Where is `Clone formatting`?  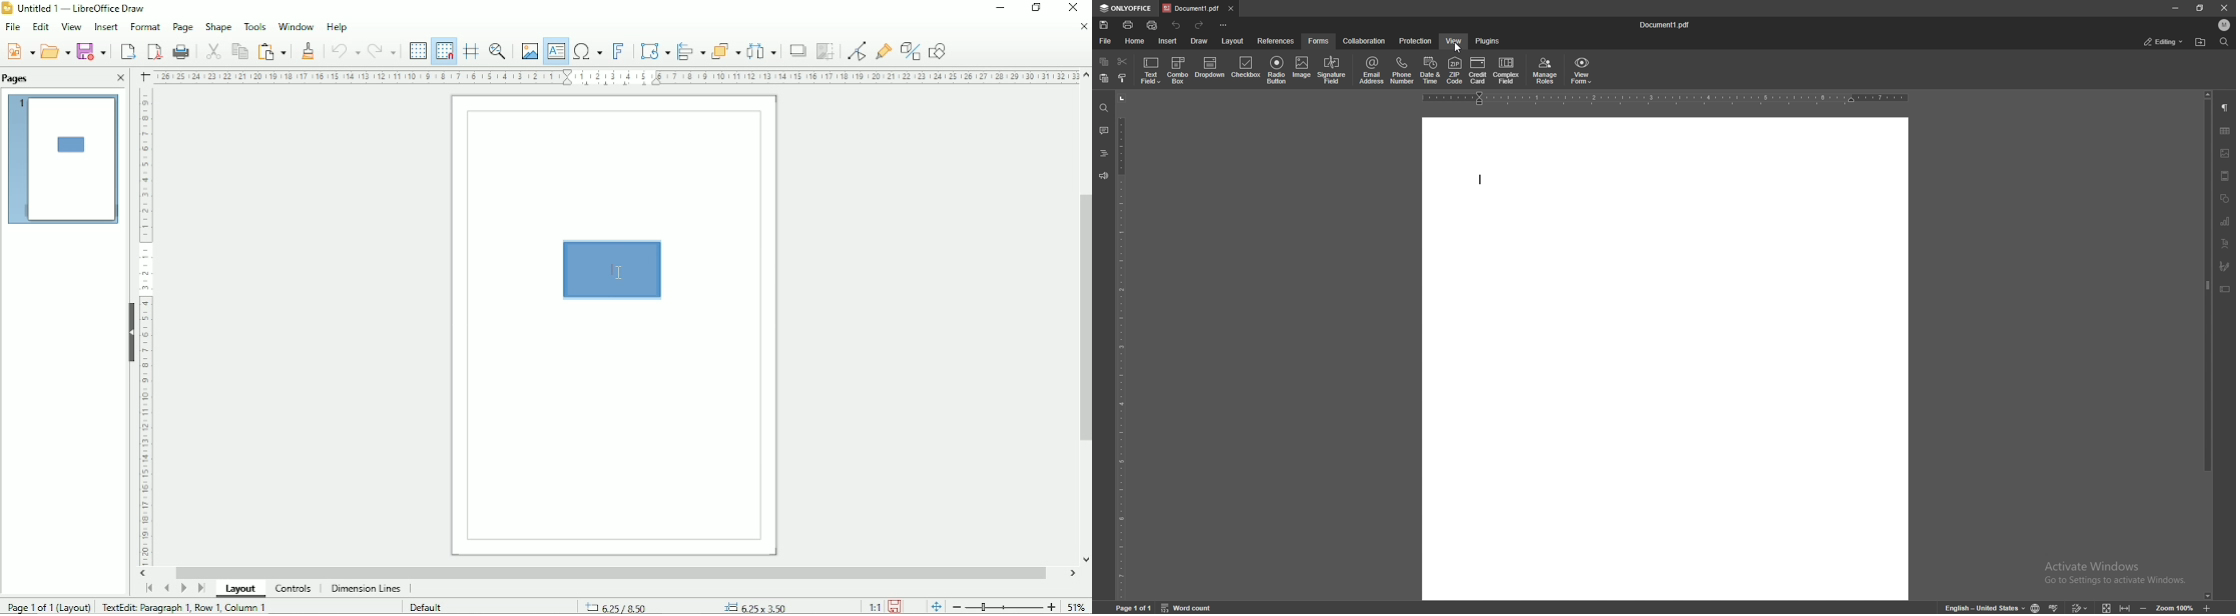
Clone formatting is located at coordinates (310, 50).